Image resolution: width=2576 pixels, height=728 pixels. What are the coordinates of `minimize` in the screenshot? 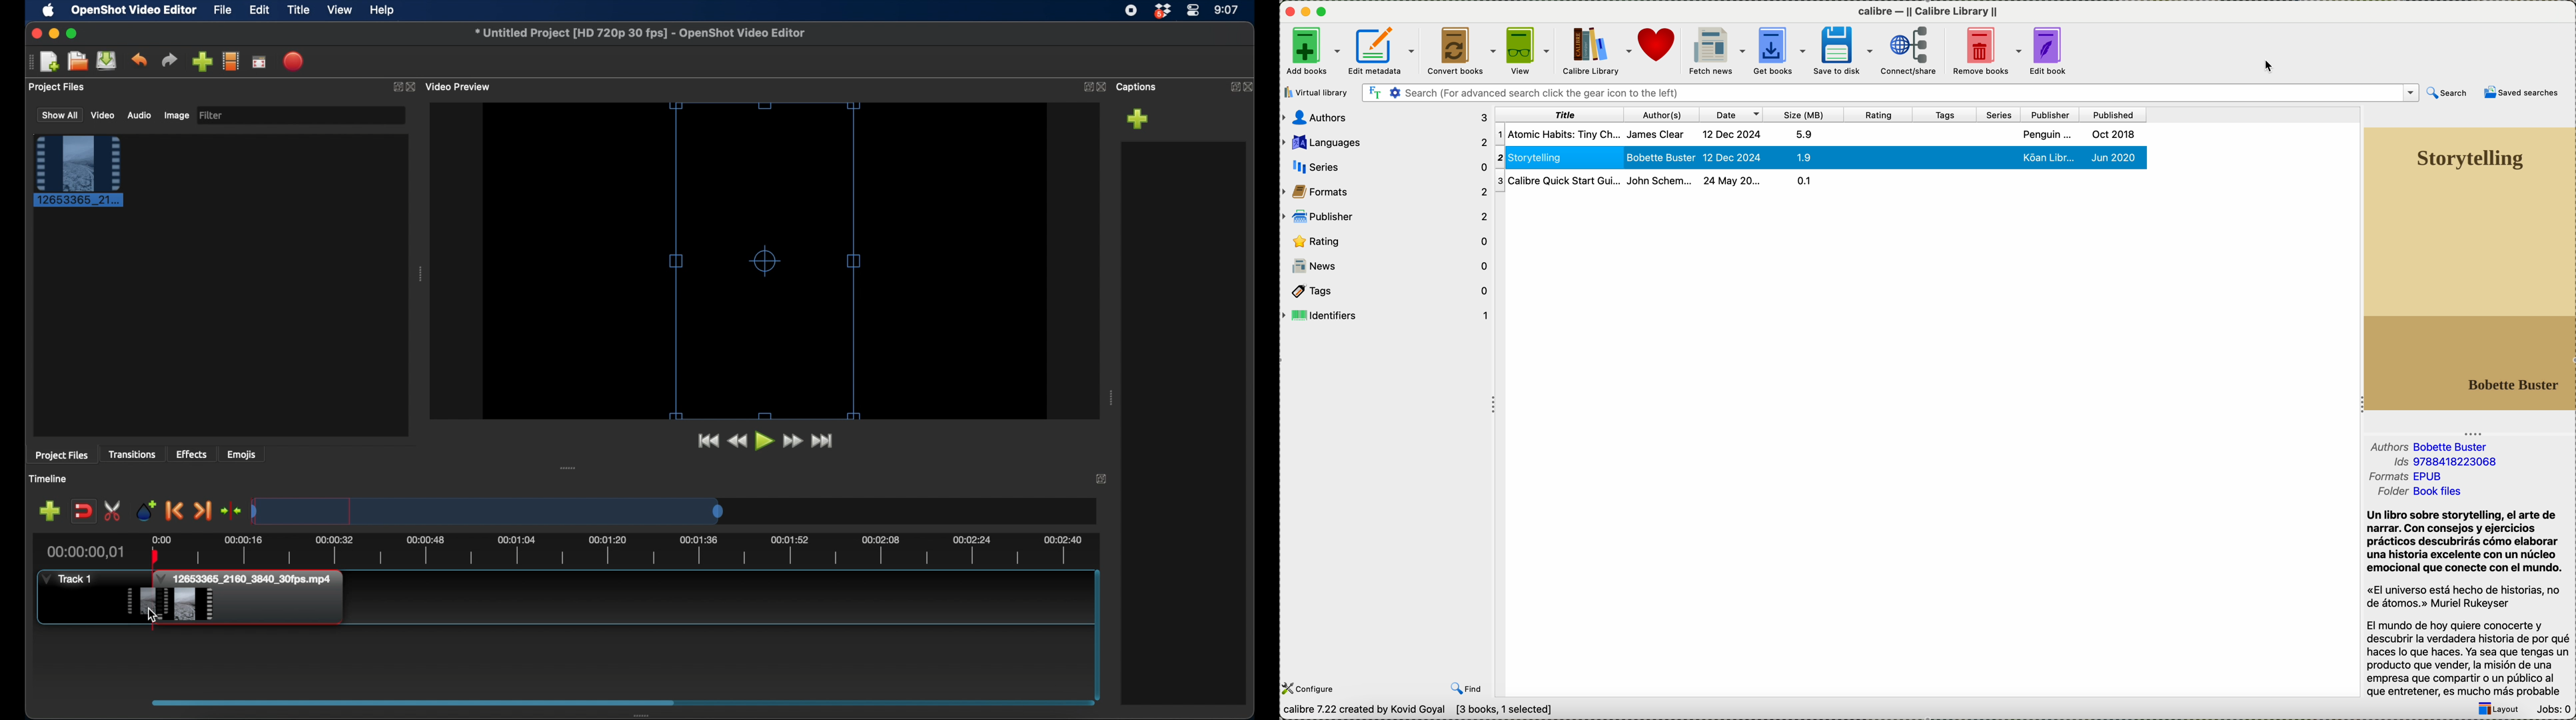 It's located at (55, 33).